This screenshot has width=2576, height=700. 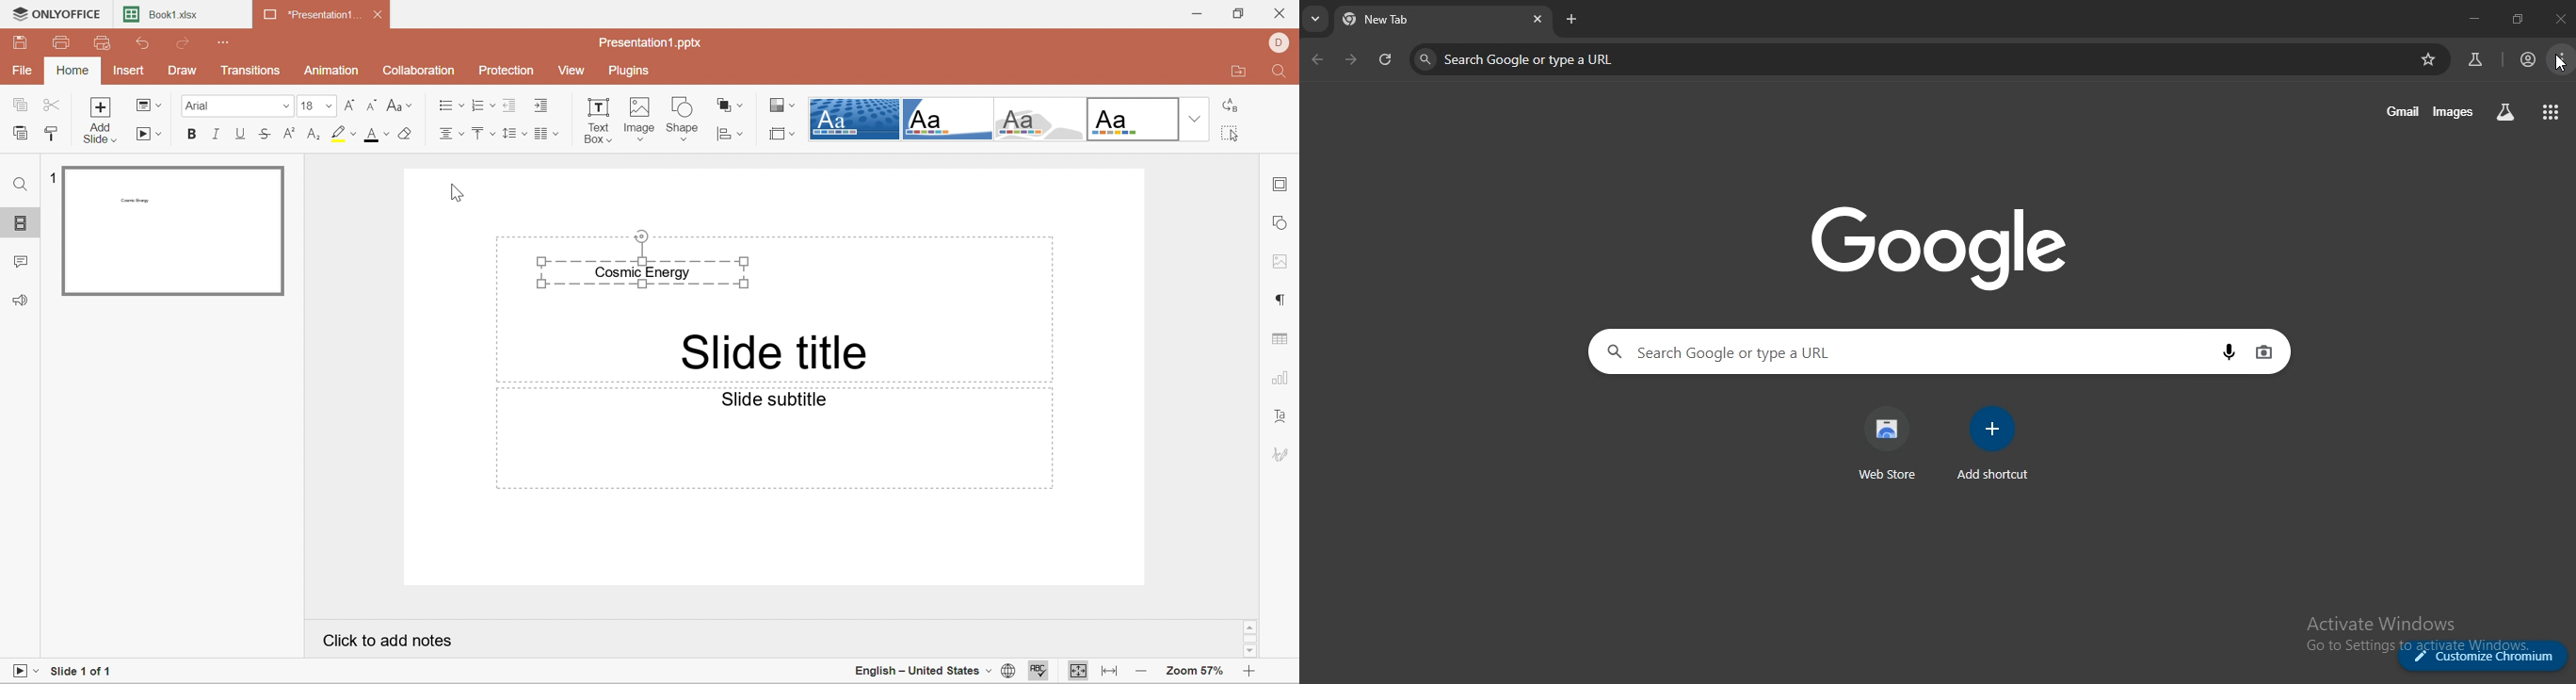 What do you see at coordinates (1195, 117) in the screenshot?
I see `Drop Down` at bounding box center [1195, 117].